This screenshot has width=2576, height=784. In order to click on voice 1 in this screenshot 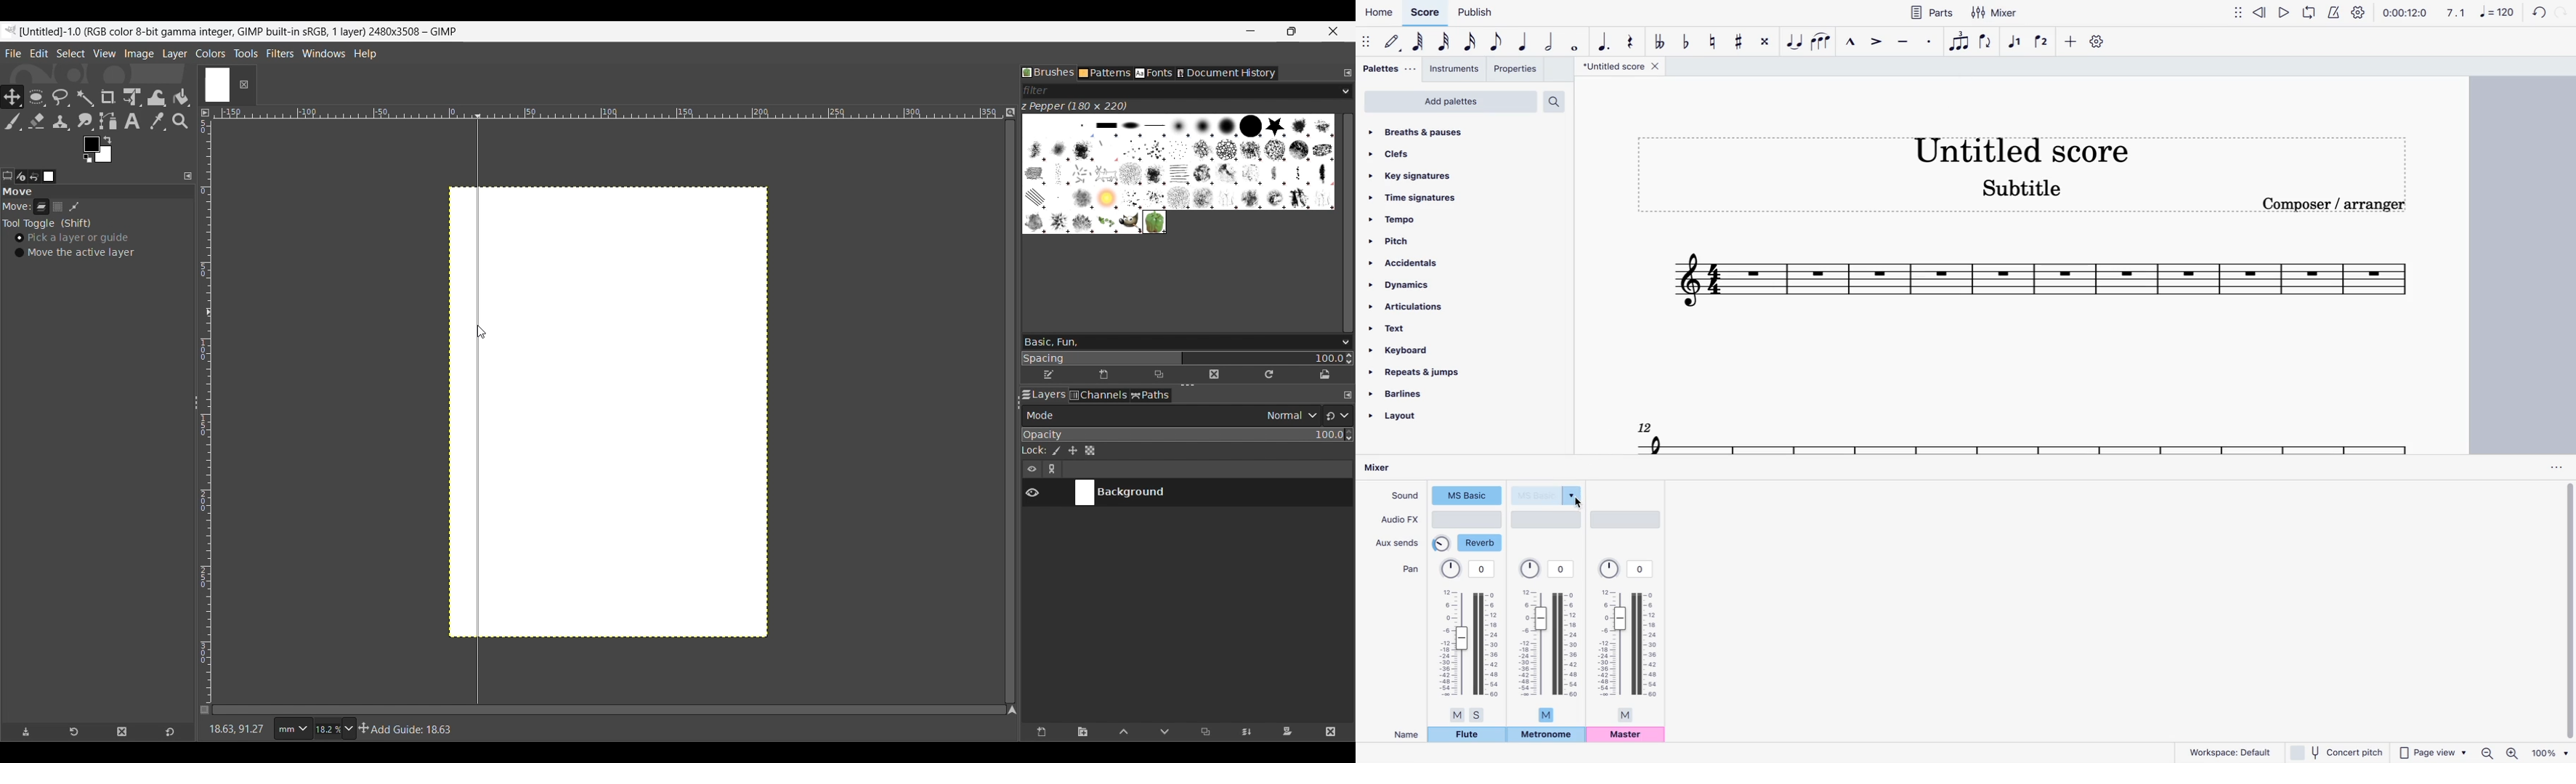, I will do `click(2015, 42)`.